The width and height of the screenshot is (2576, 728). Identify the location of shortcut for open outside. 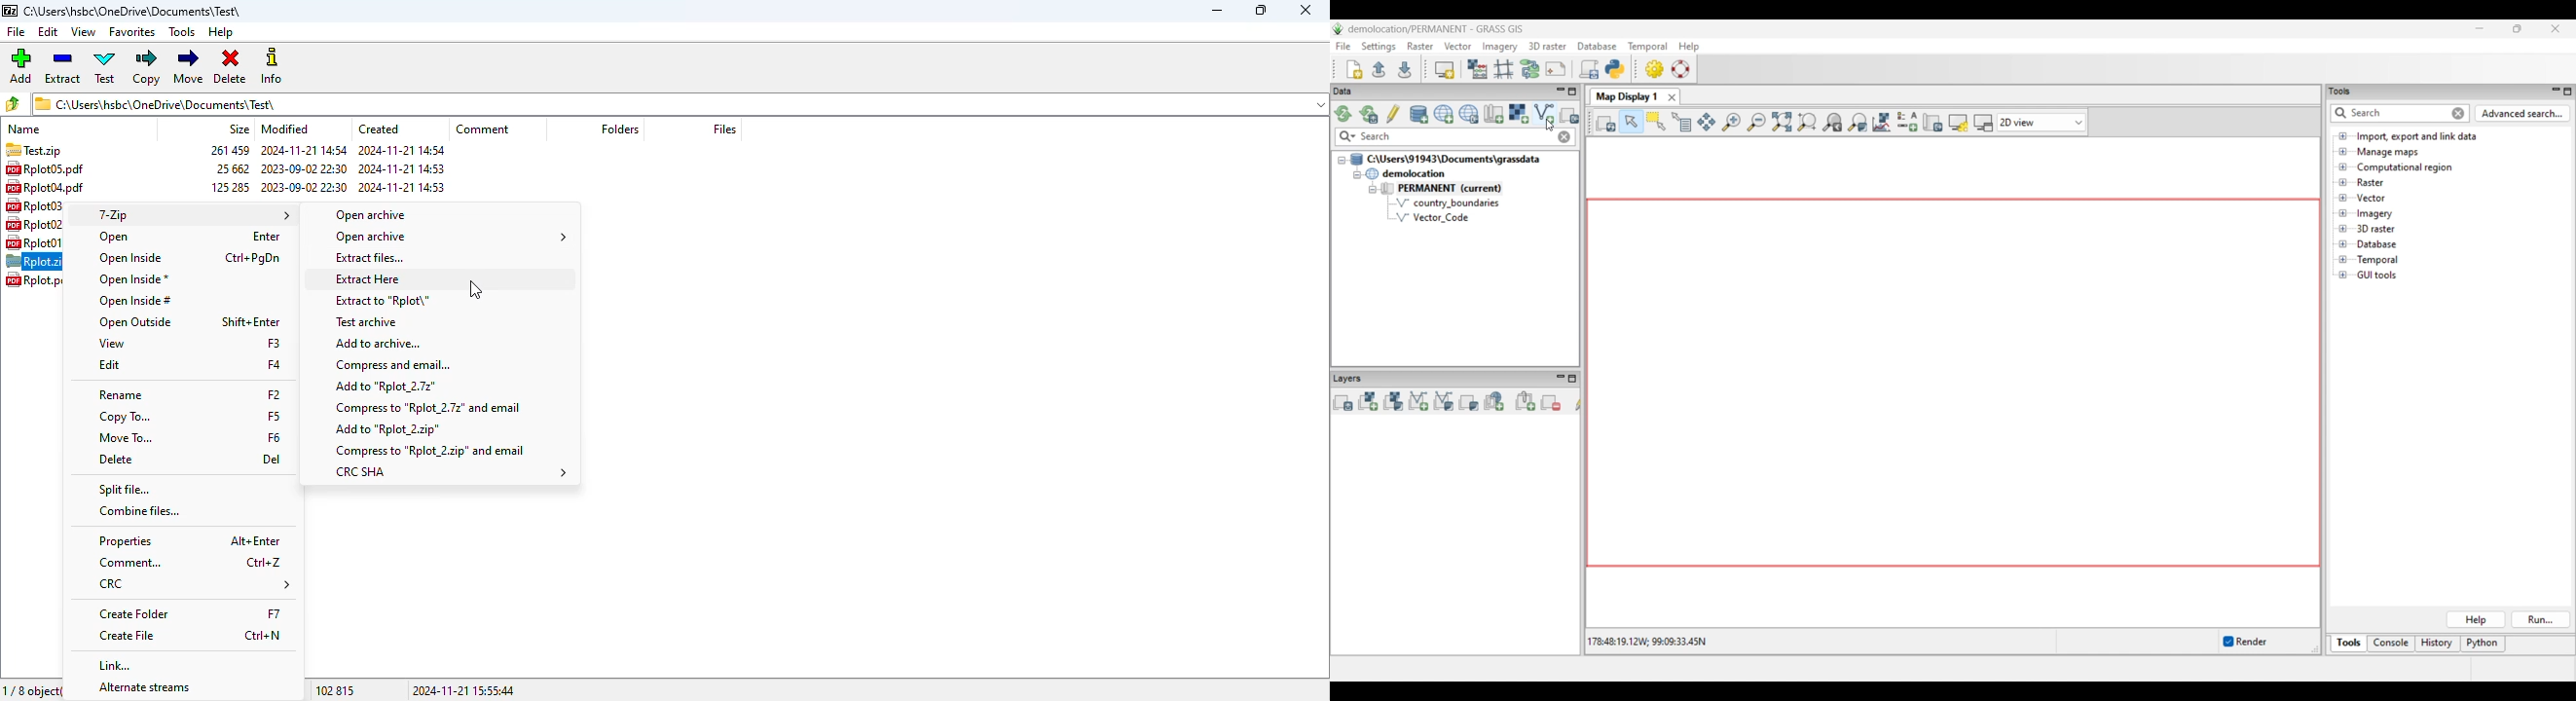
(251, 320).